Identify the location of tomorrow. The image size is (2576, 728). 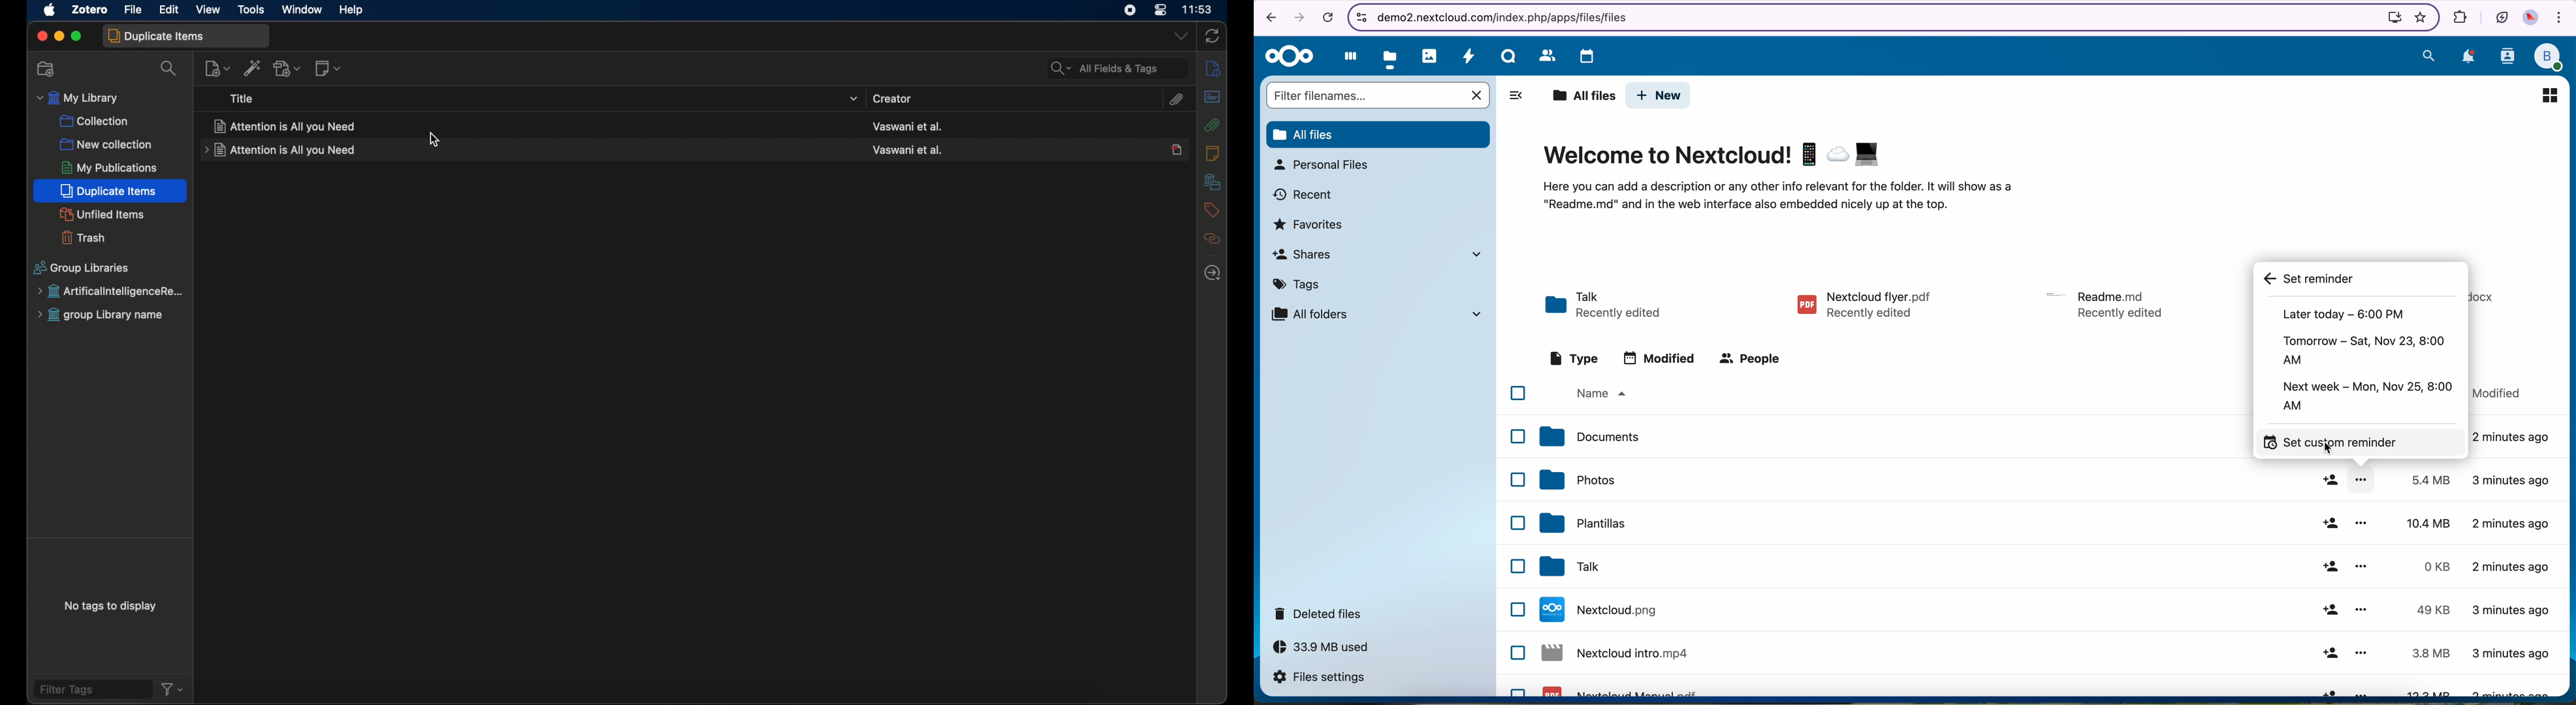
(2363, 349).